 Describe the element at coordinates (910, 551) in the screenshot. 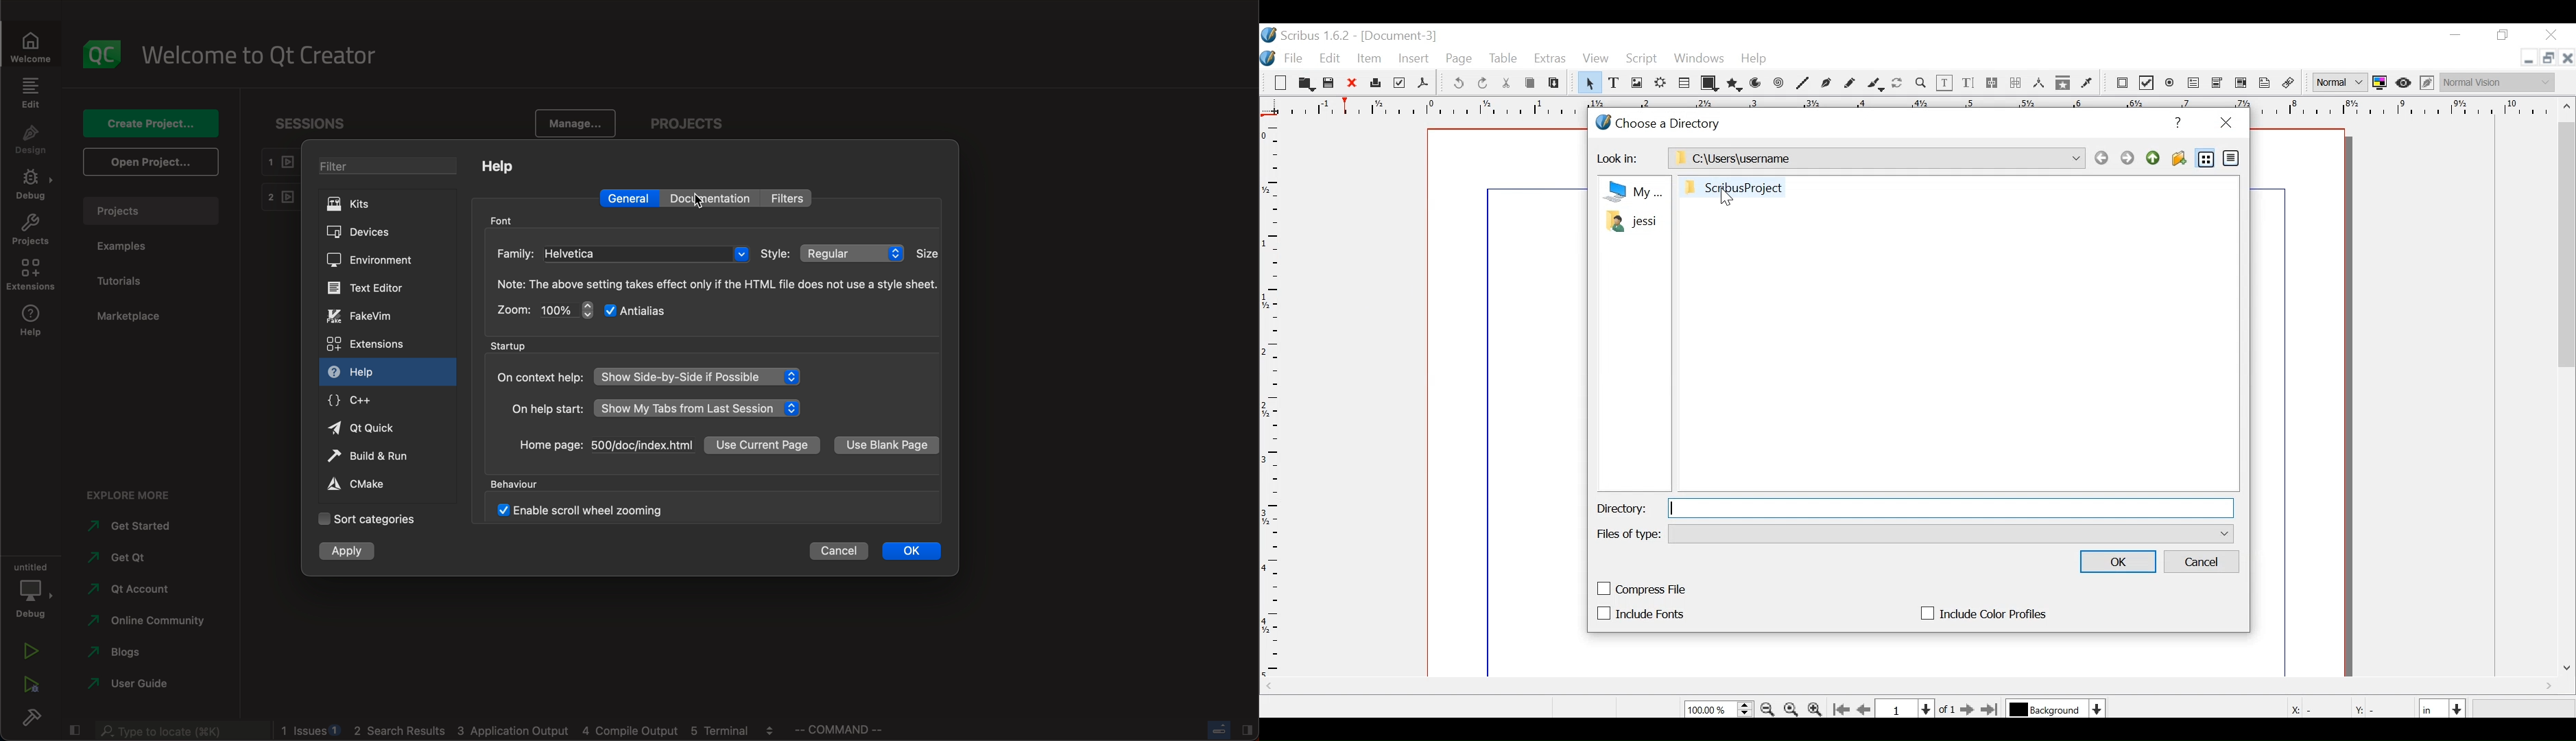

I see `ok` at that location.